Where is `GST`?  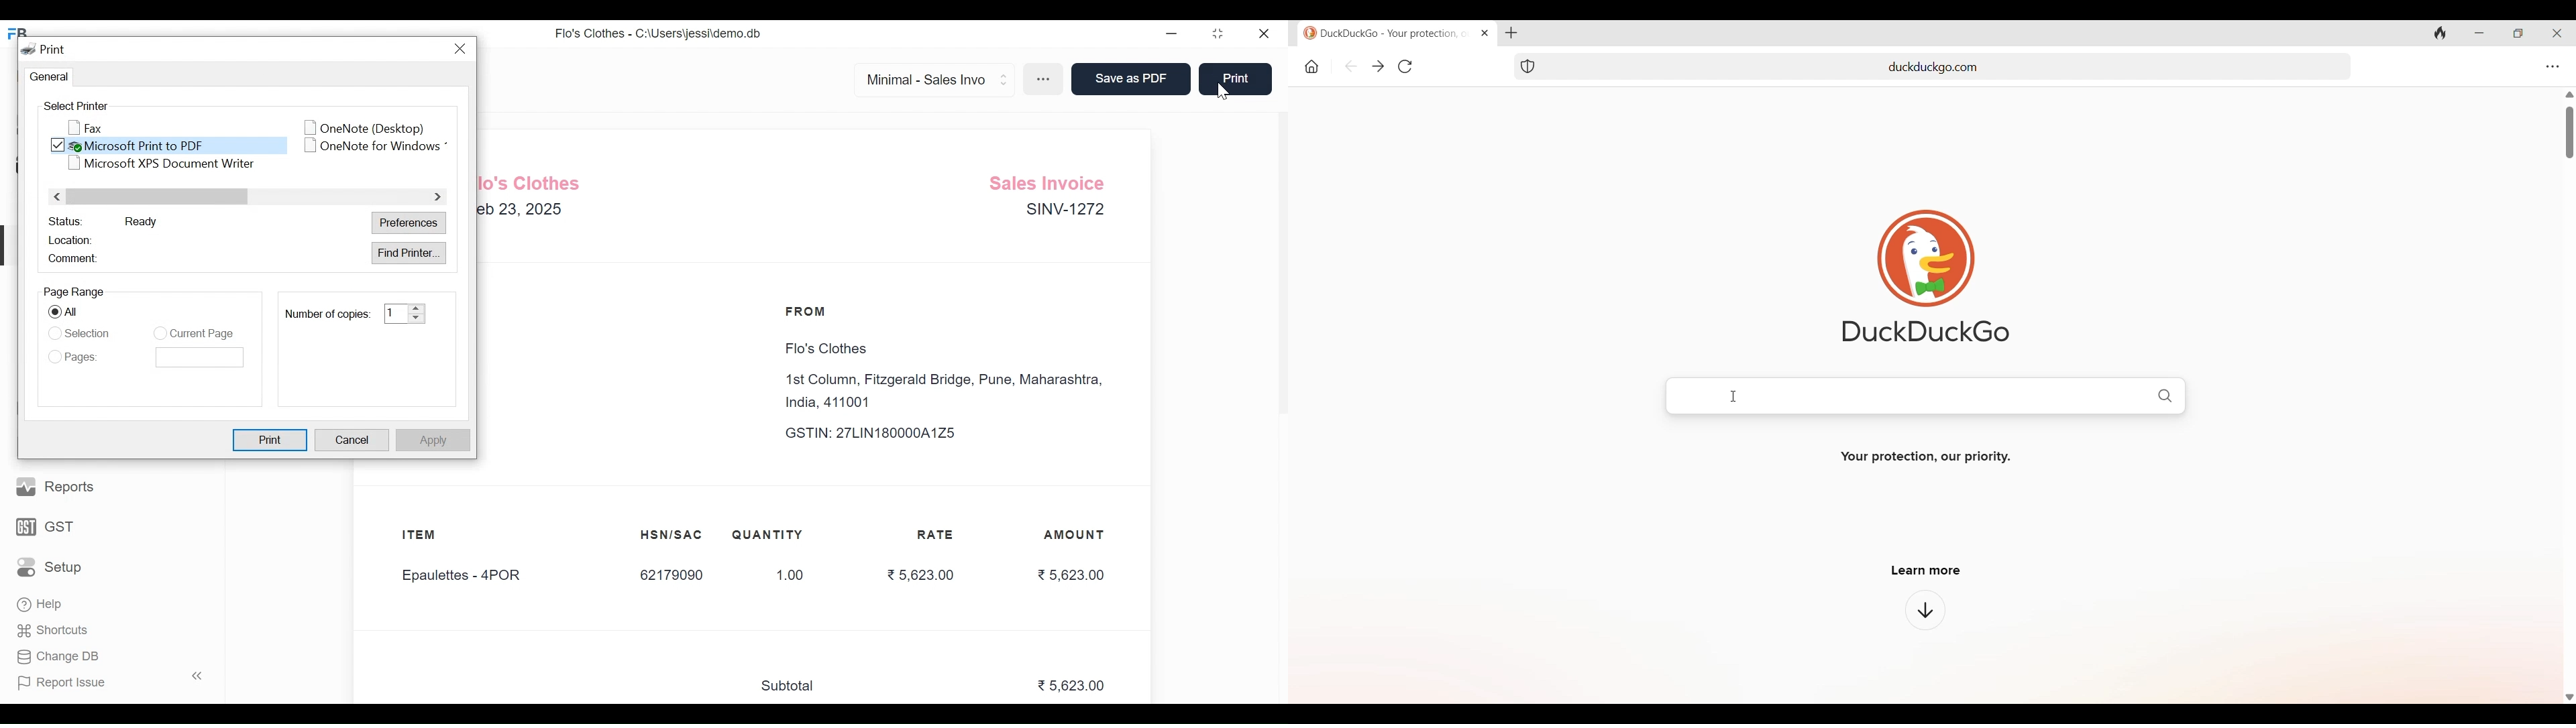 GST is located at coordinates (46, 526).